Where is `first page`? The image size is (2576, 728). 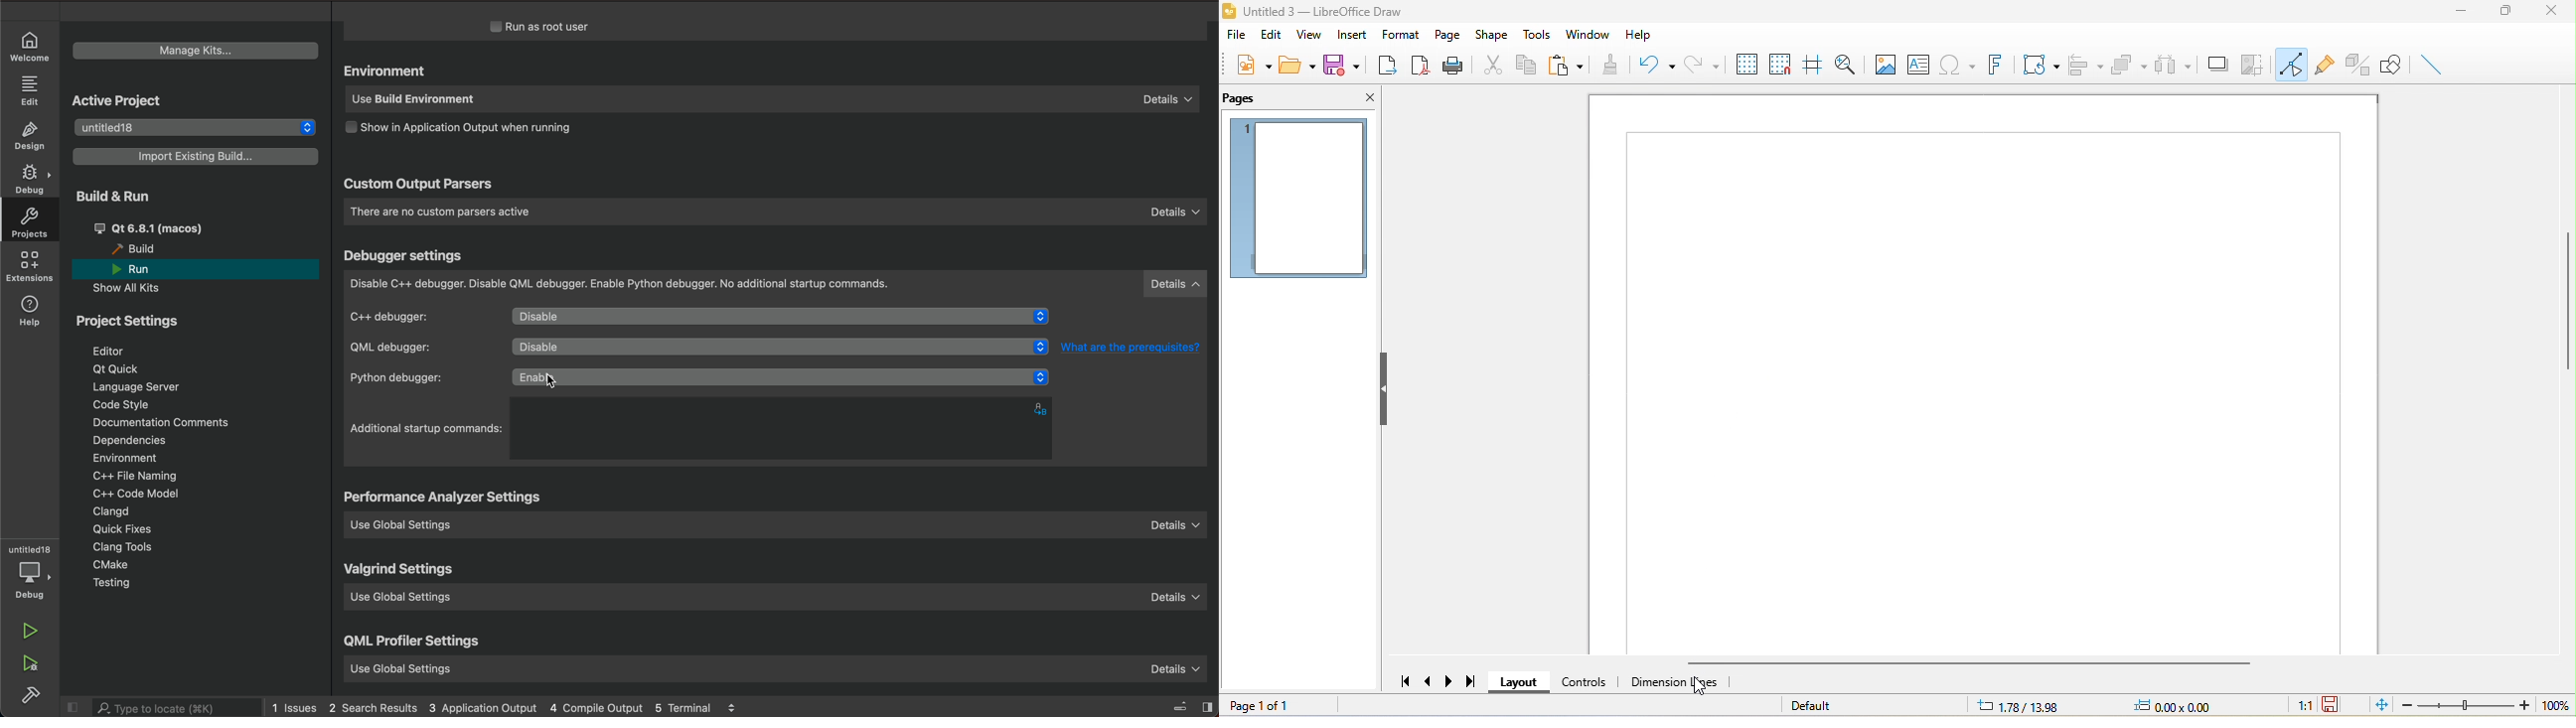
first page is located at coordinates (1401, 681).